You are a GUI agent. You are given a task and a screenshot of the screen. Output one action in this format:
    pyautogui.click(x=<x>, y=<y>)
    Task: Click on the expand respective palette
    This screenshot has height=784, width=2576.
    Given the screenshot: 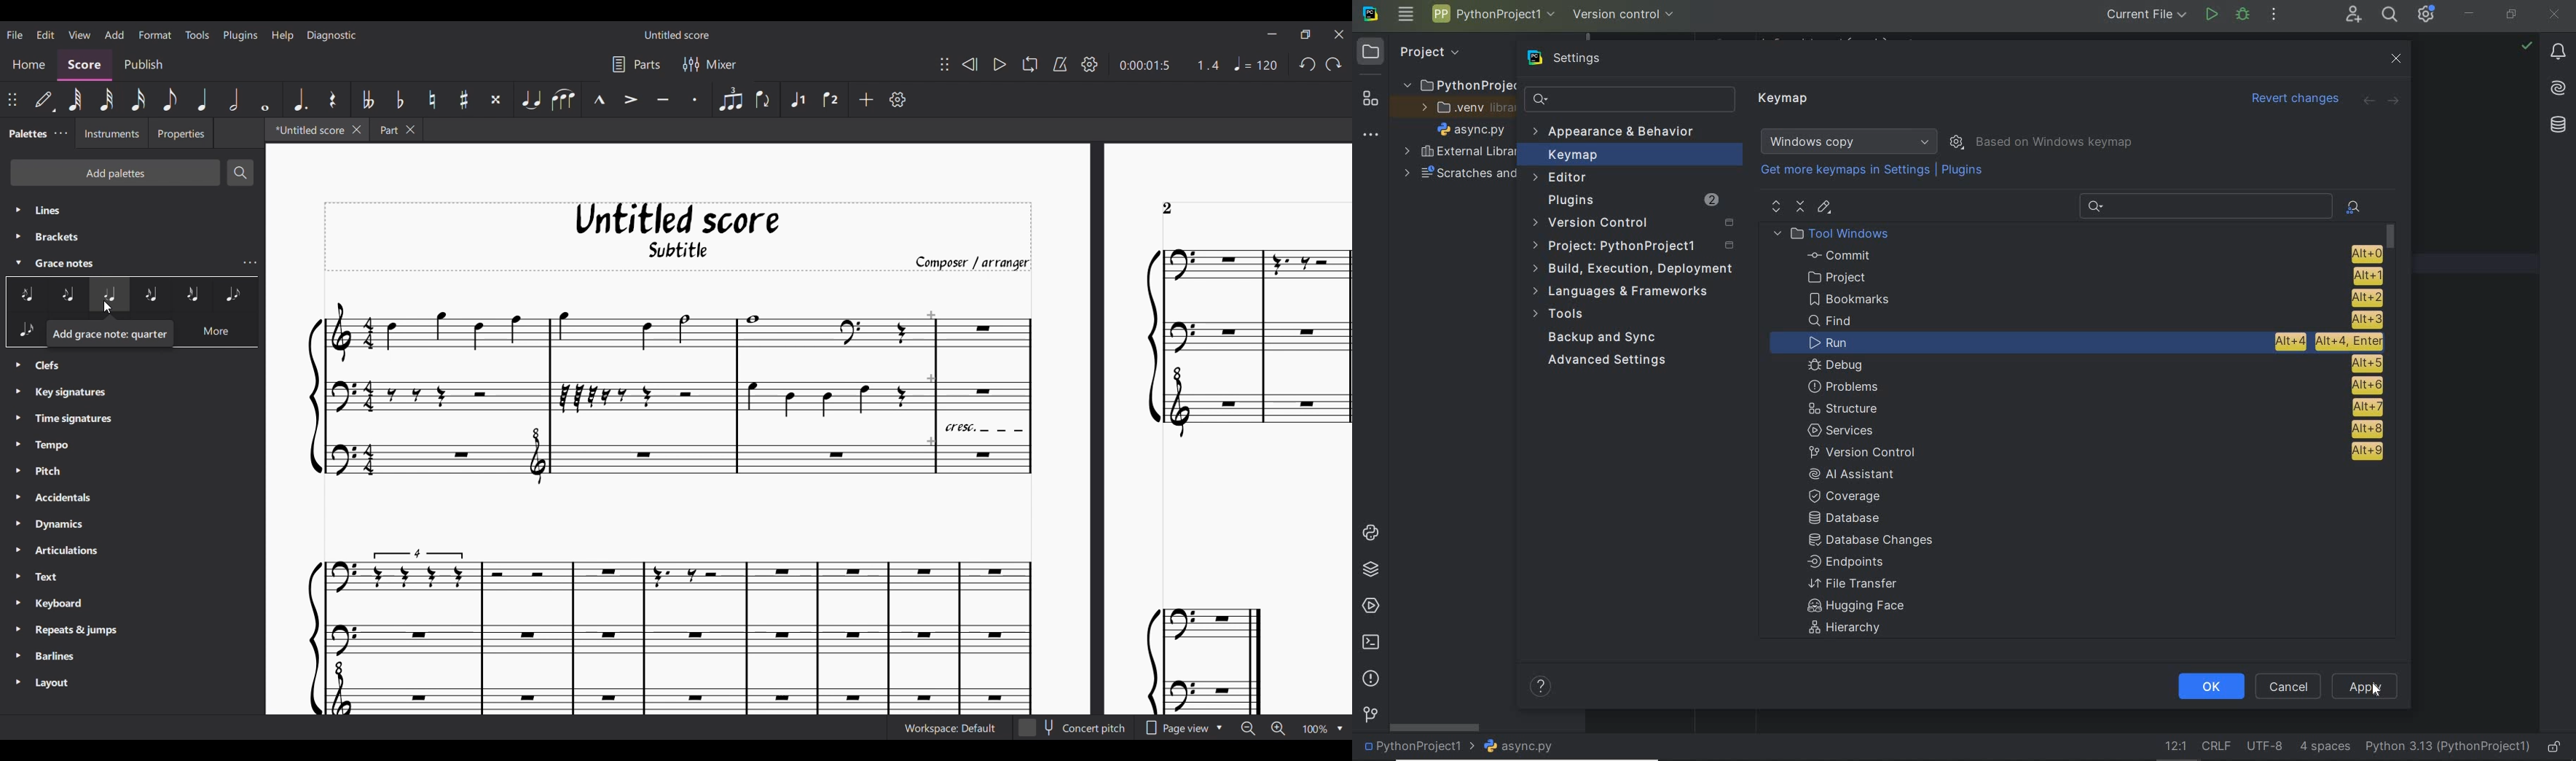 What is the action you would take?
    pyautogui.click(x=18, y=225)
    